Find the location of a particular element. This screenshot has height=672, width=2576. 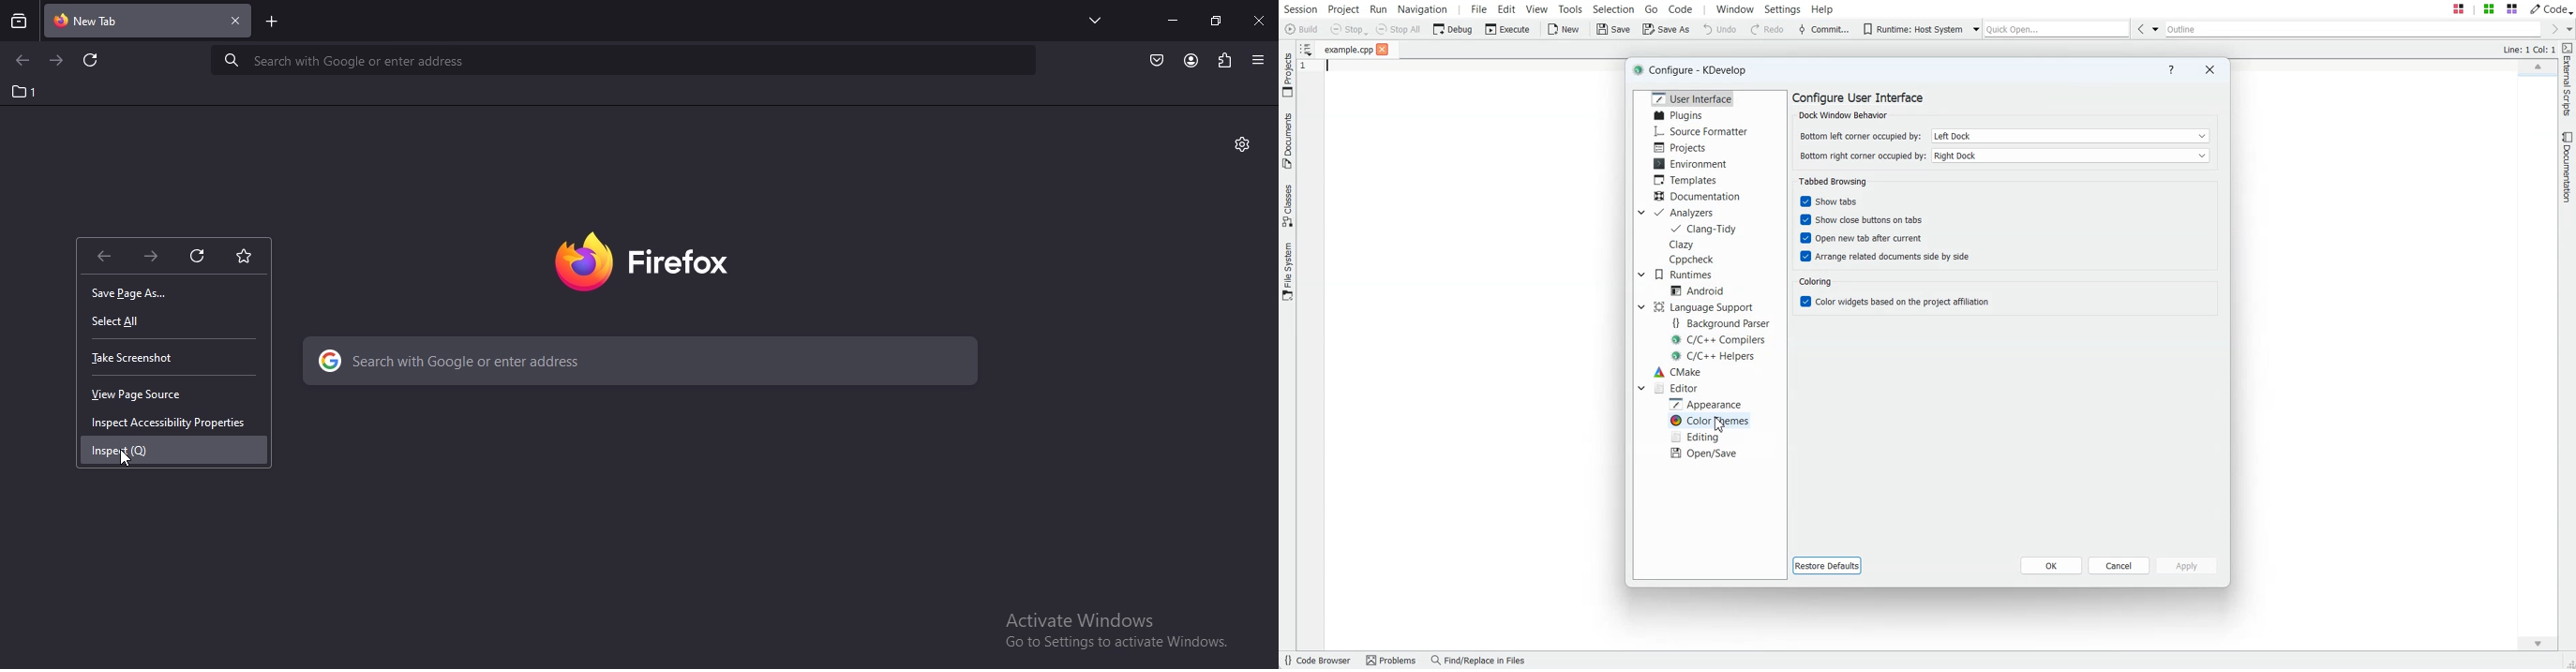

Left Dock is located at coordinates (2071, 135).